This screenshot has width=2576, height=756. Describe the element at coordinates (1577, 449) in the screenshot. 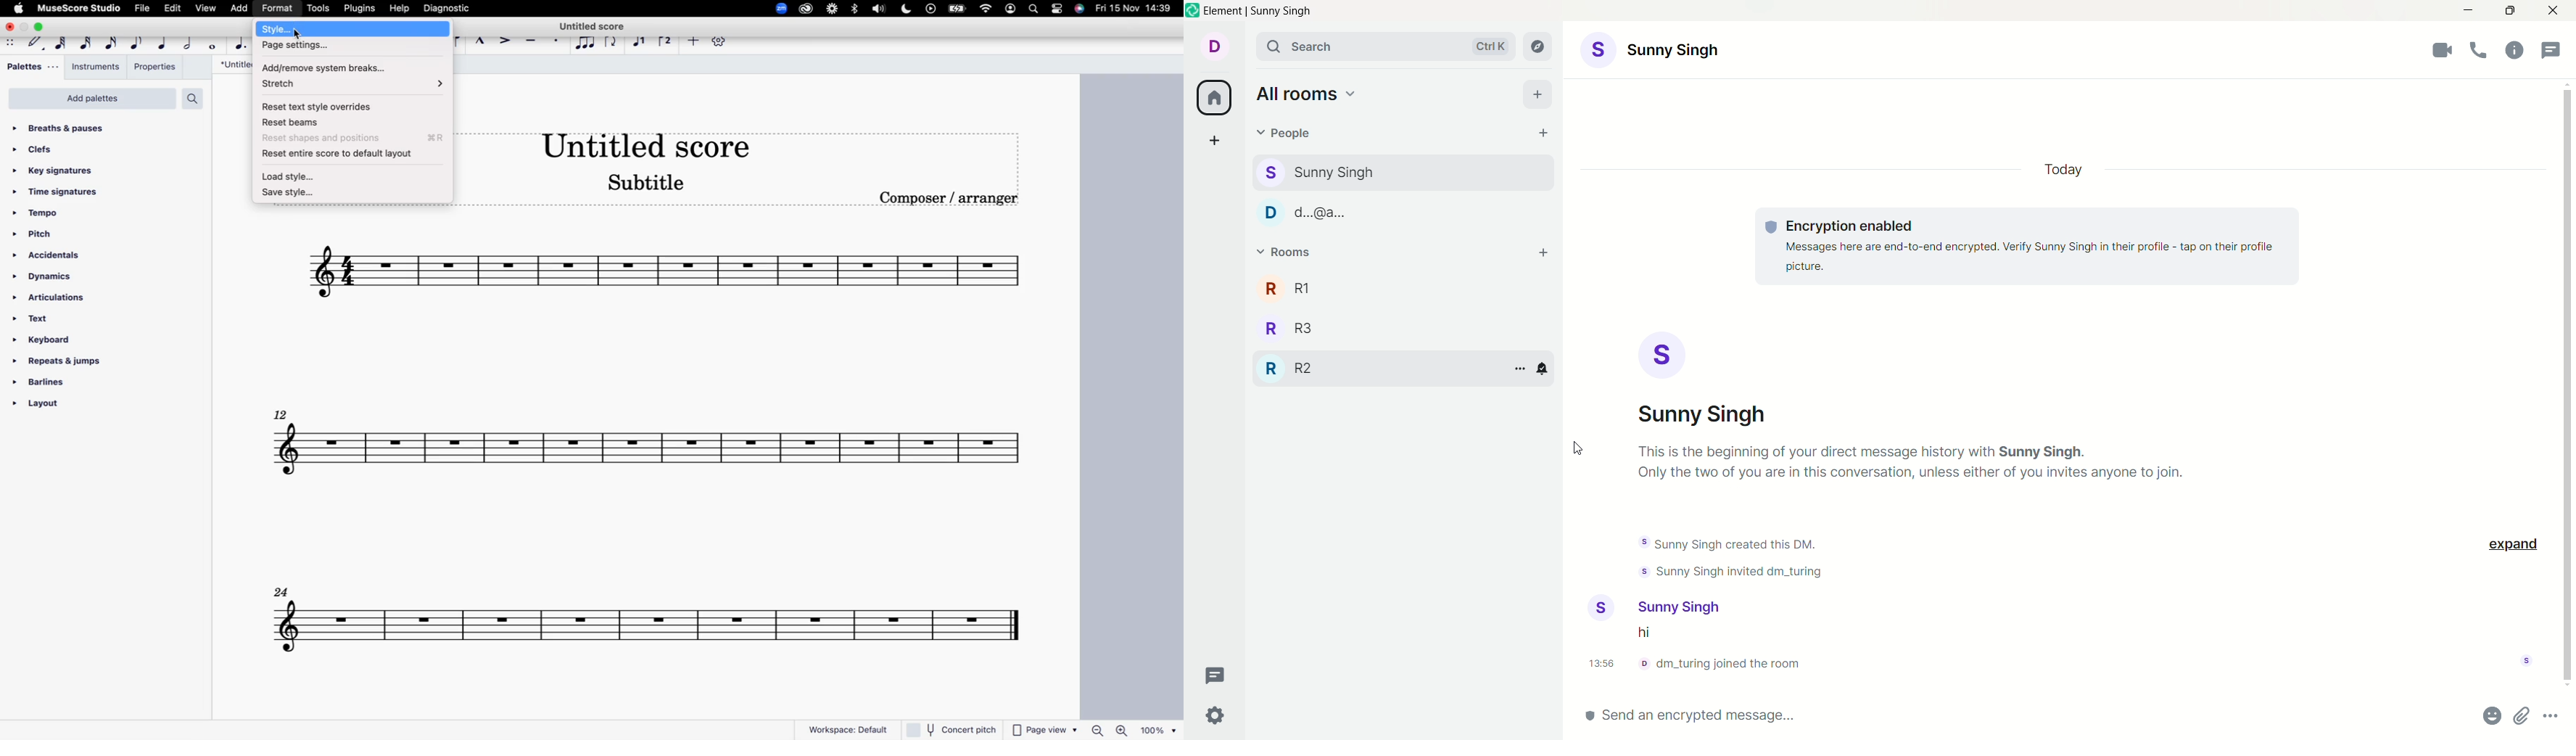

I see `CURSOR` at that location.